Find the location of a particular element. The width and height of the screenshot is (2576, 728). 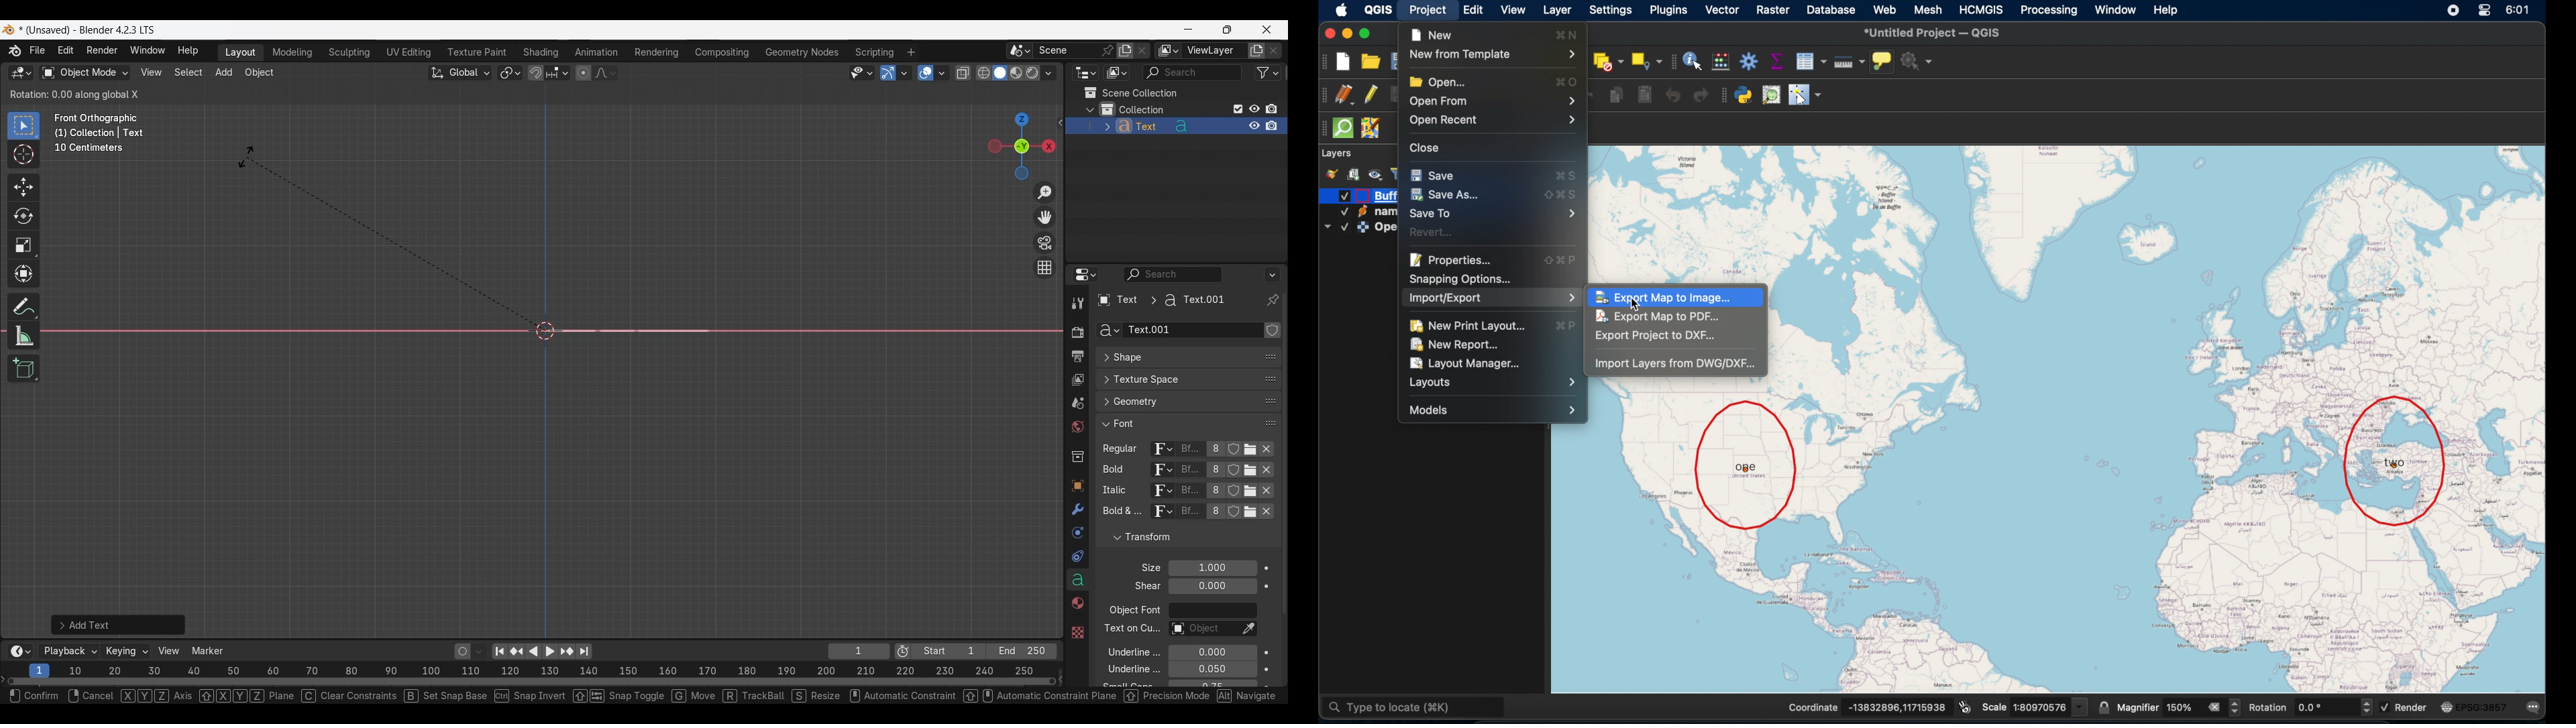

Change position in the list  is located at coordinates (1271, 420).